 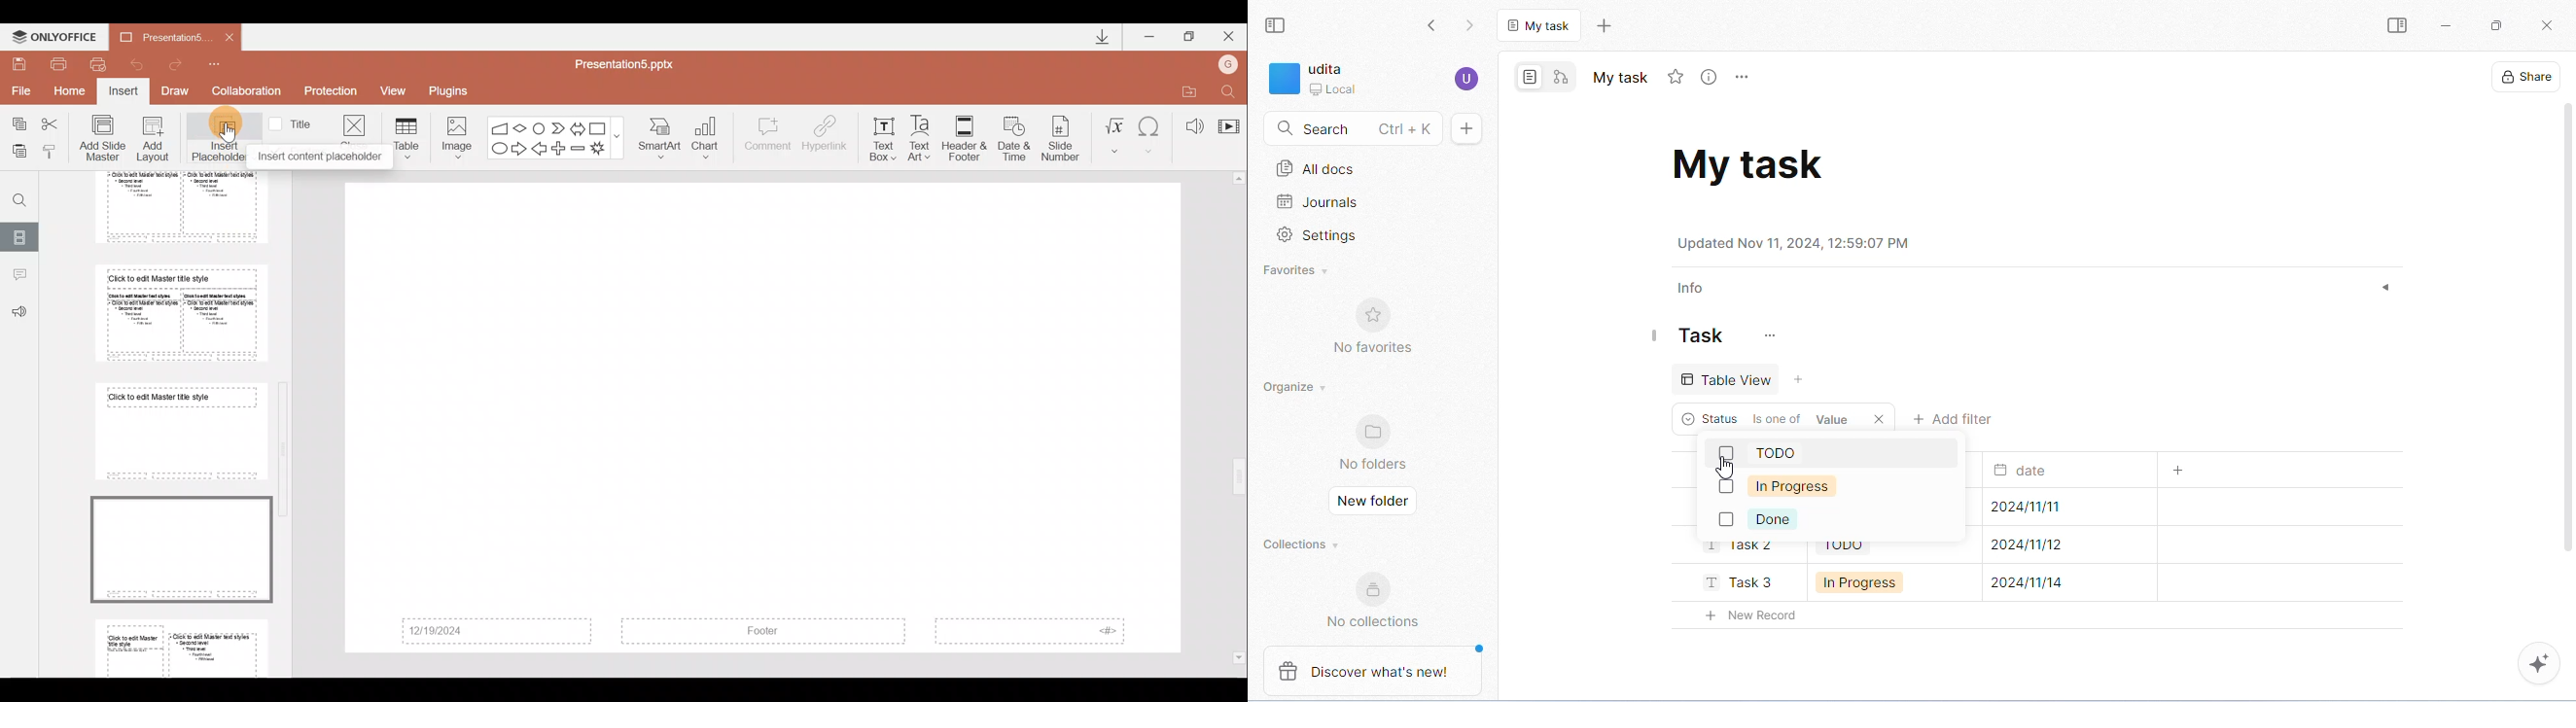 I want to click on Slide 7, so click(x=177, y=431).